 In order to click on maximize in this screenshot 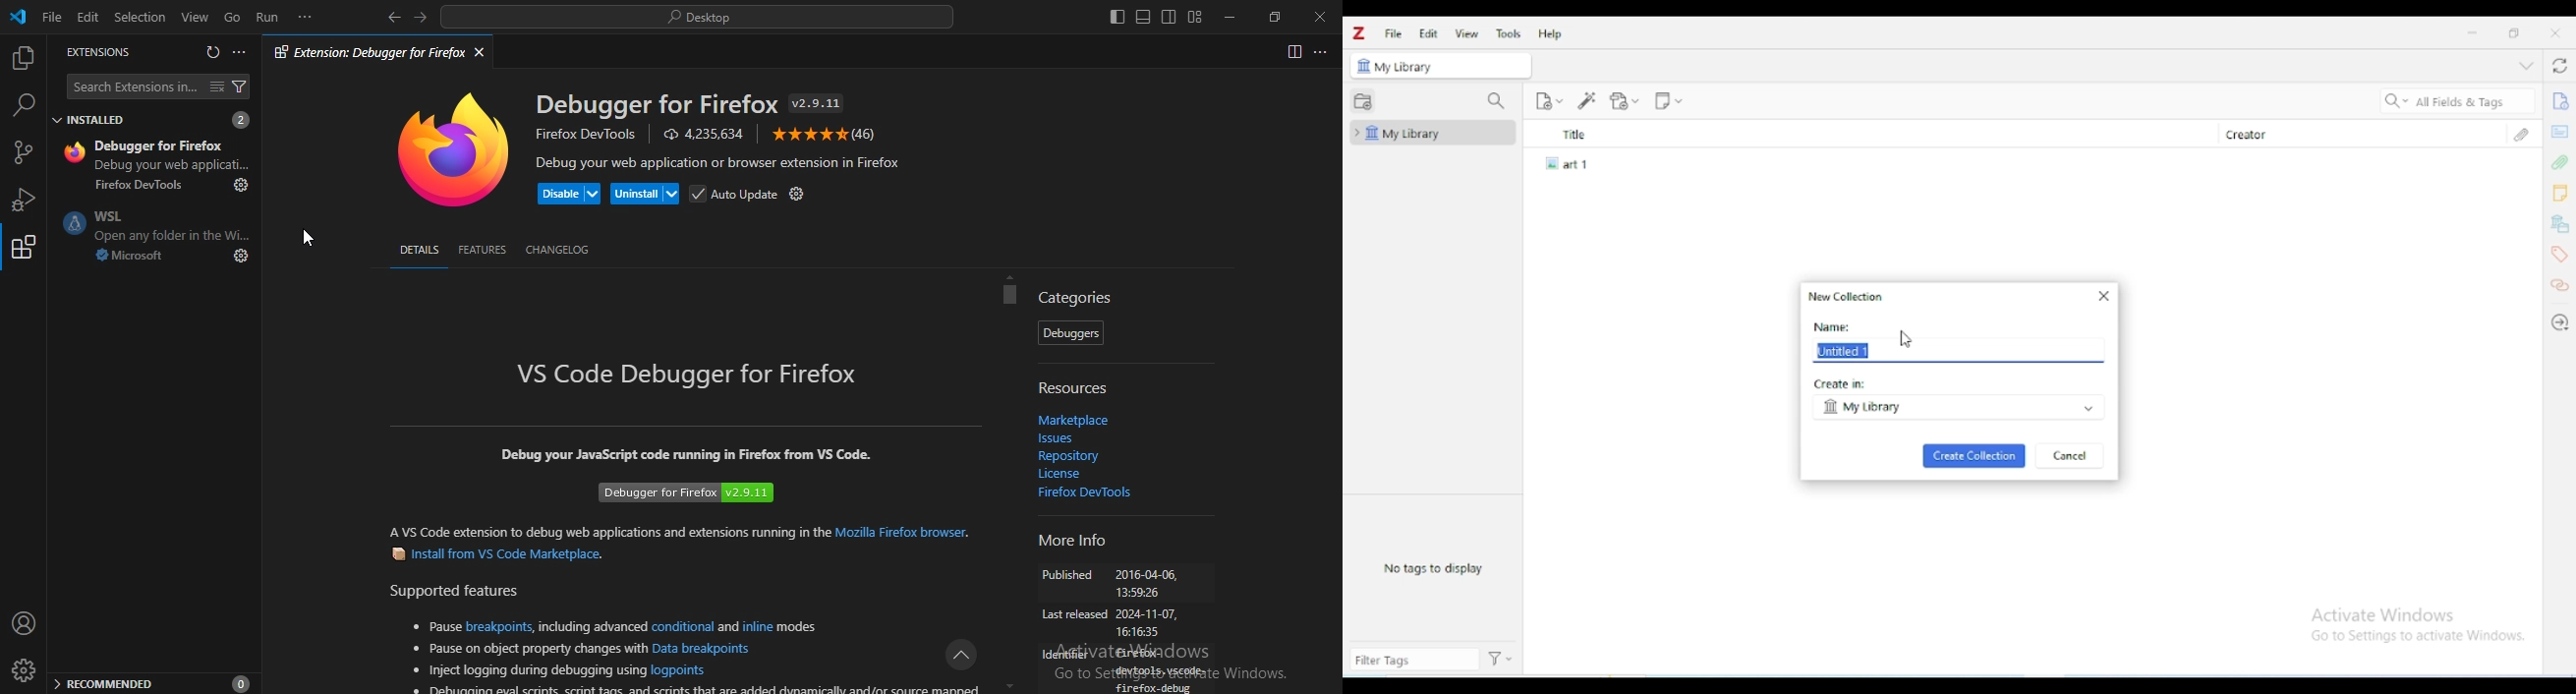, I will do `click(2514, 33)`.